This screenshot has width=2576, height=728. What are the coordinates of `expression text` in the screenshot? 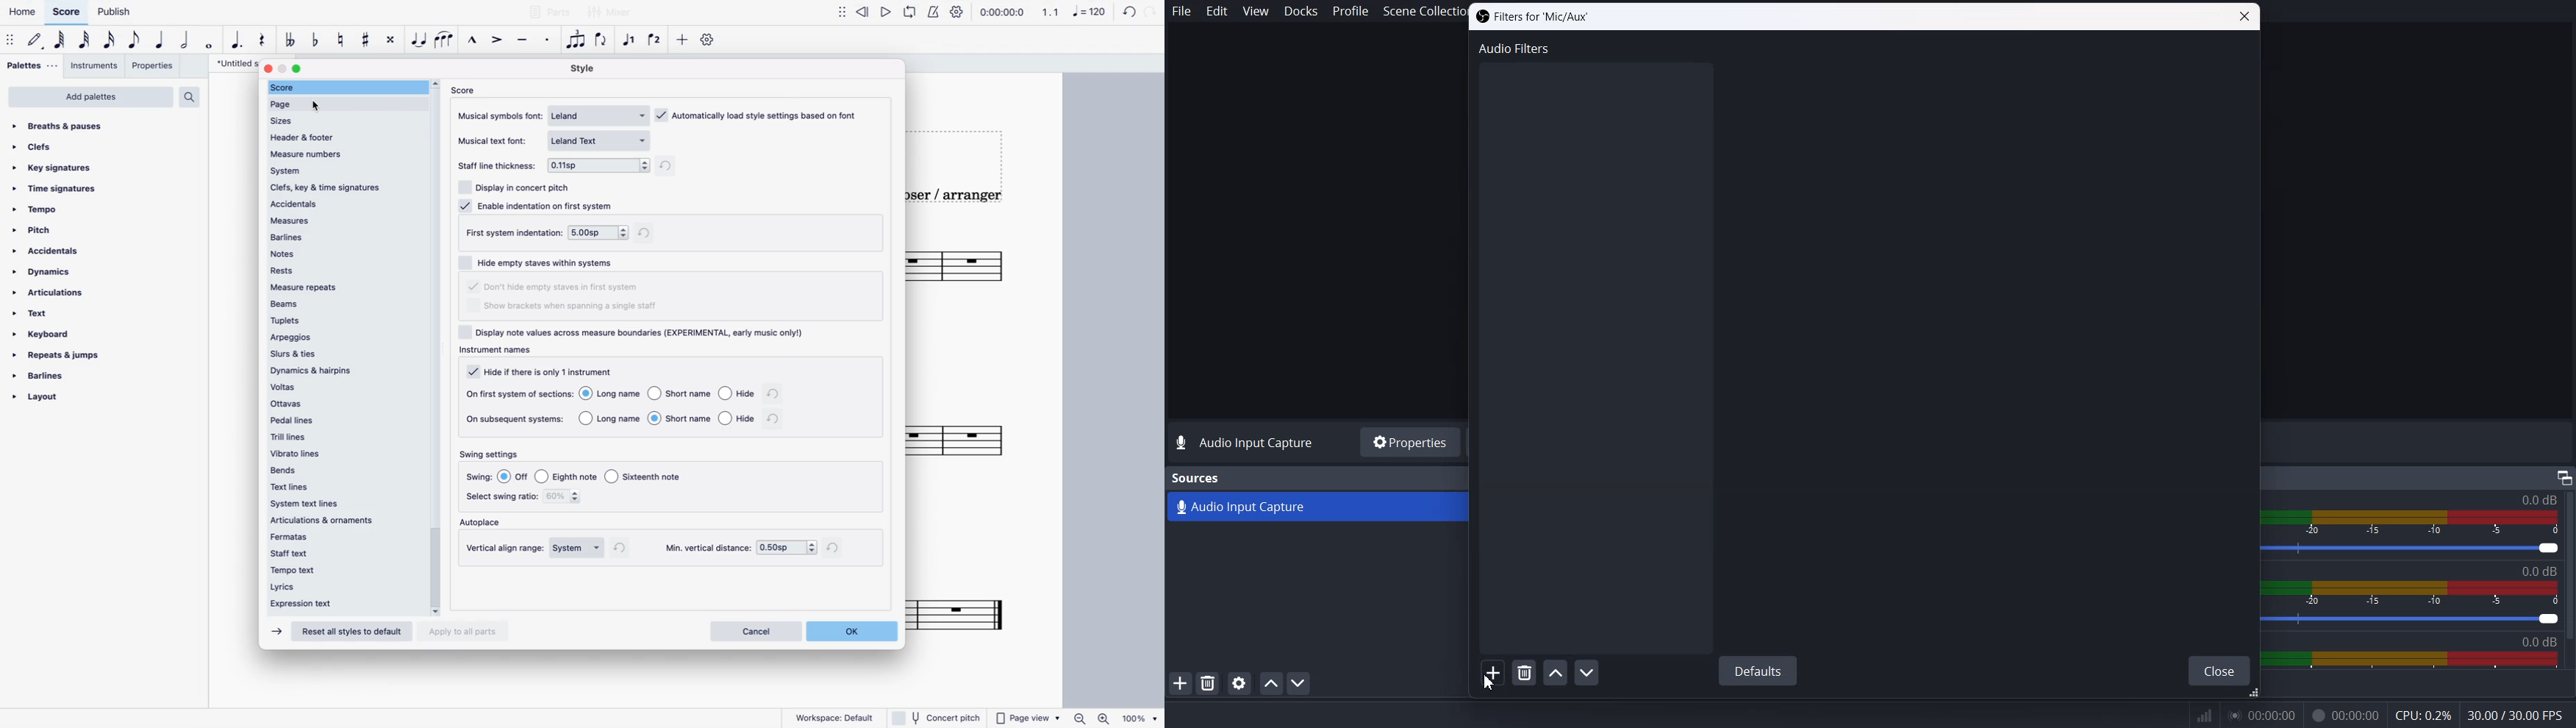 It's located at (331, 603).